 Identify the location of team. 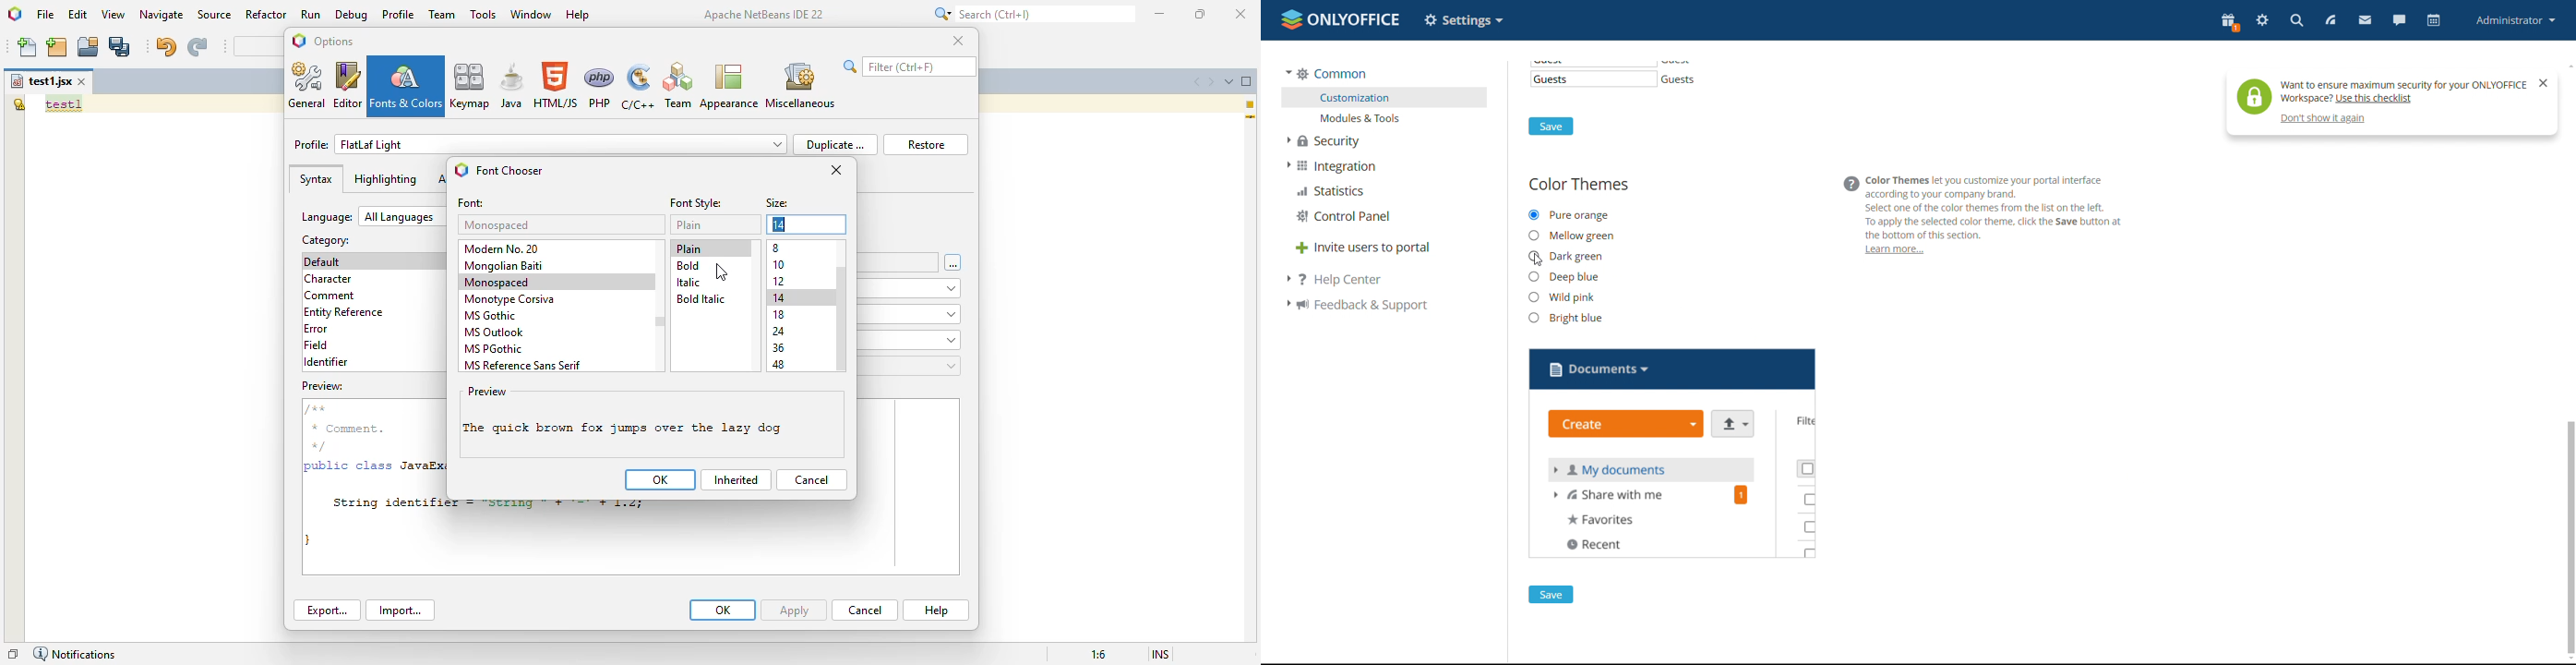
(443, 14).